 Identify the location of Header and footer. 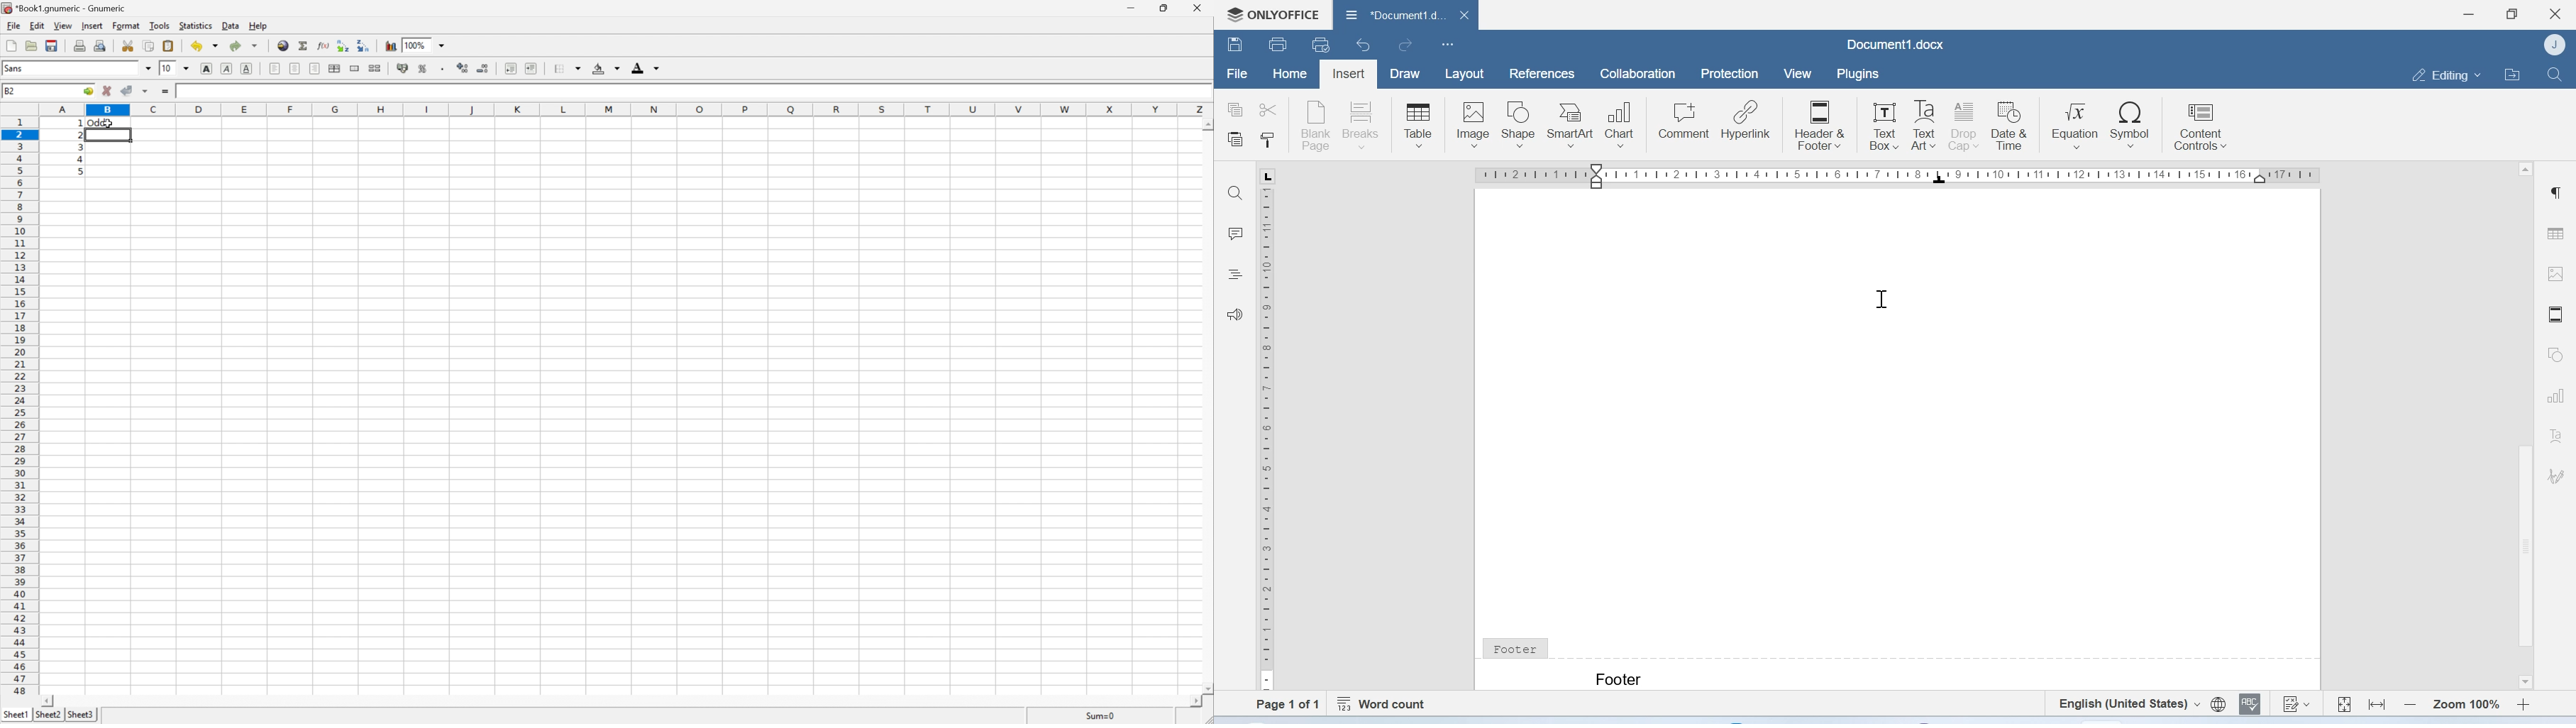
(2555, 314).